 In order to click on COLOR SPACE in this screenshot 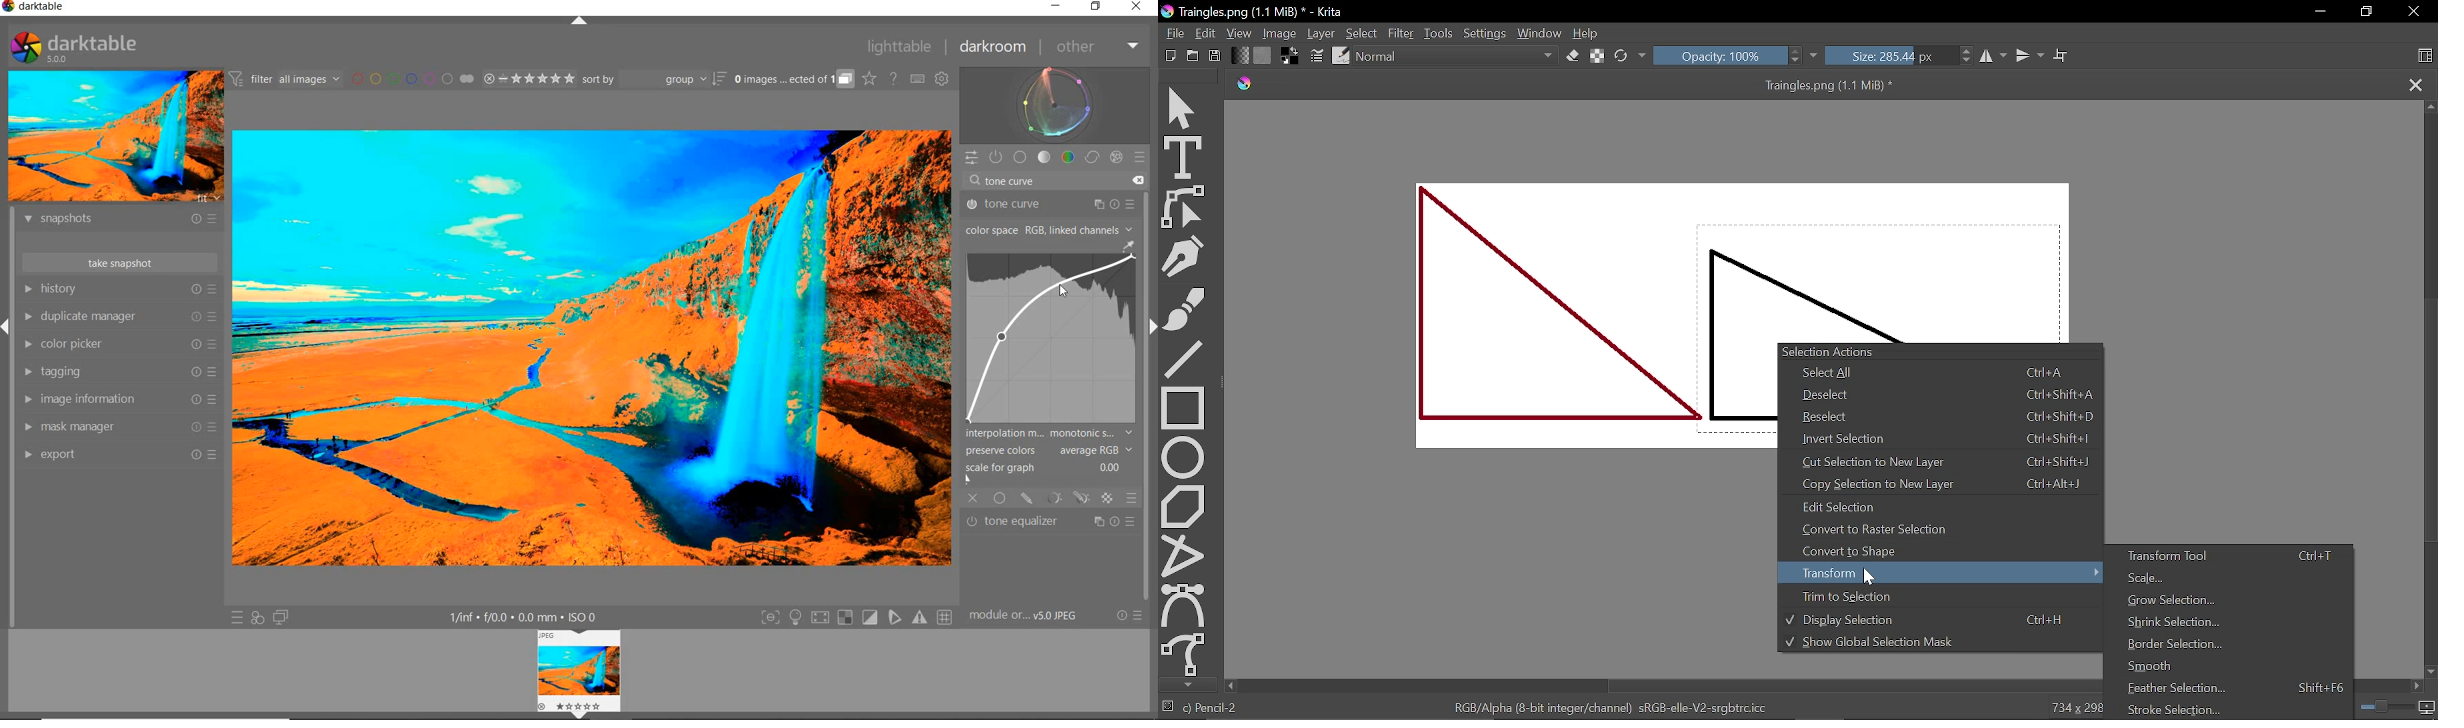, I will do `click(1050, 229)`.